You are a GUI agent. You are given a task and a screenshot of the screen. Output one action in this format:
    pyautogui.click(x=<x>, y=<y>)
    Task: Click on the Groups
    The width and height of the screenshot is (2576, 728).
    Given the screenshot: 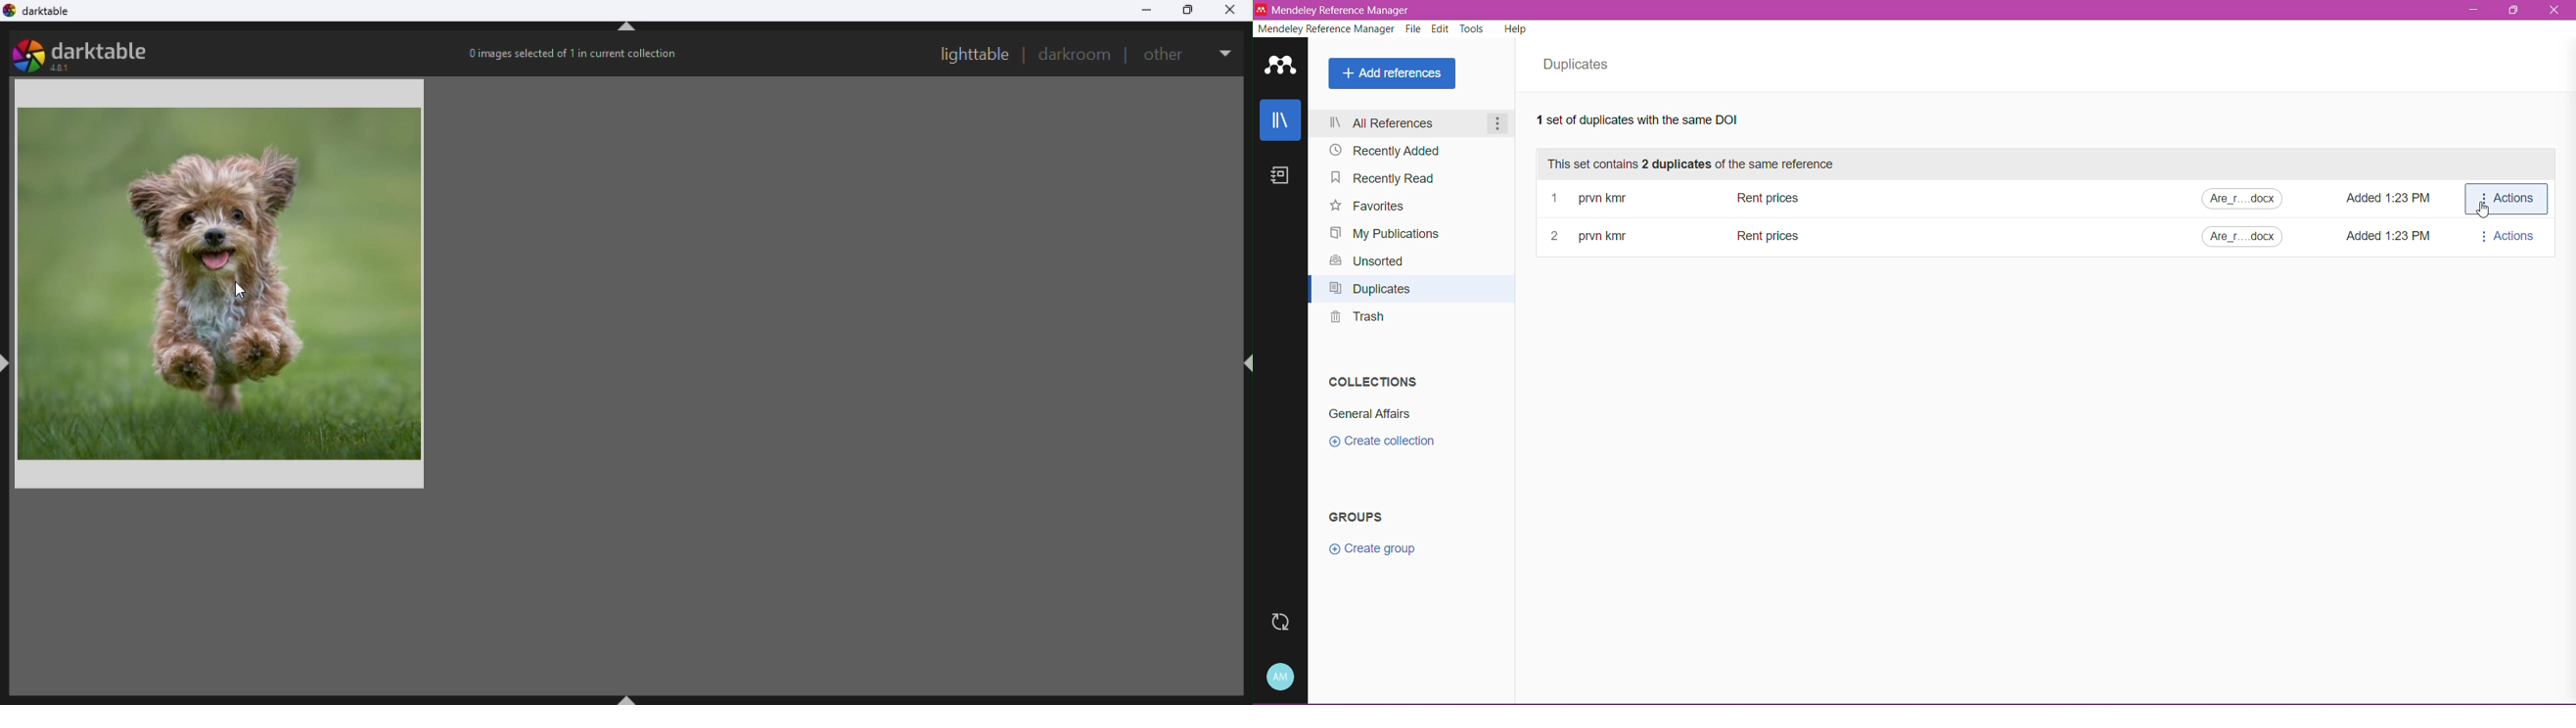 What is the action you would take?
    pyautogui.click(x=1362, y=517)
    